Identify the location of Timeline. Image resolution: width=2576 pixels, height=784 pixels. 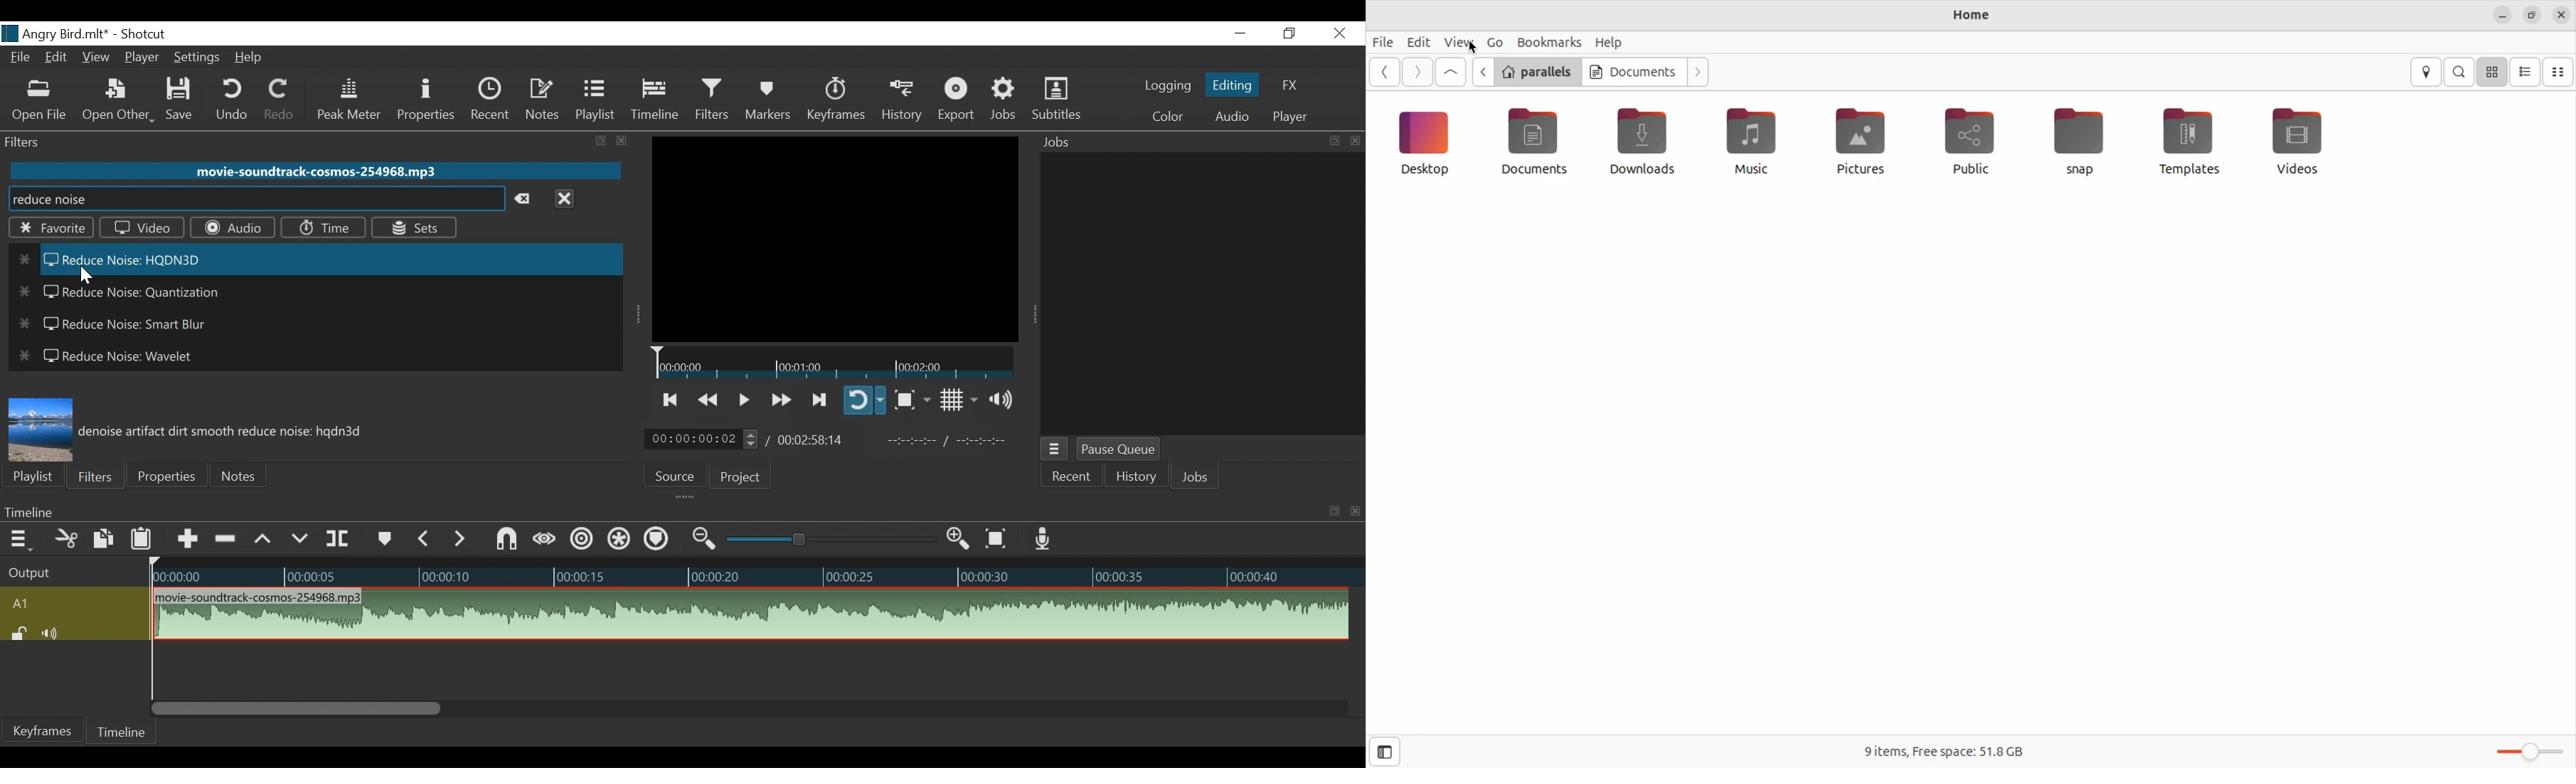
(120, 732).